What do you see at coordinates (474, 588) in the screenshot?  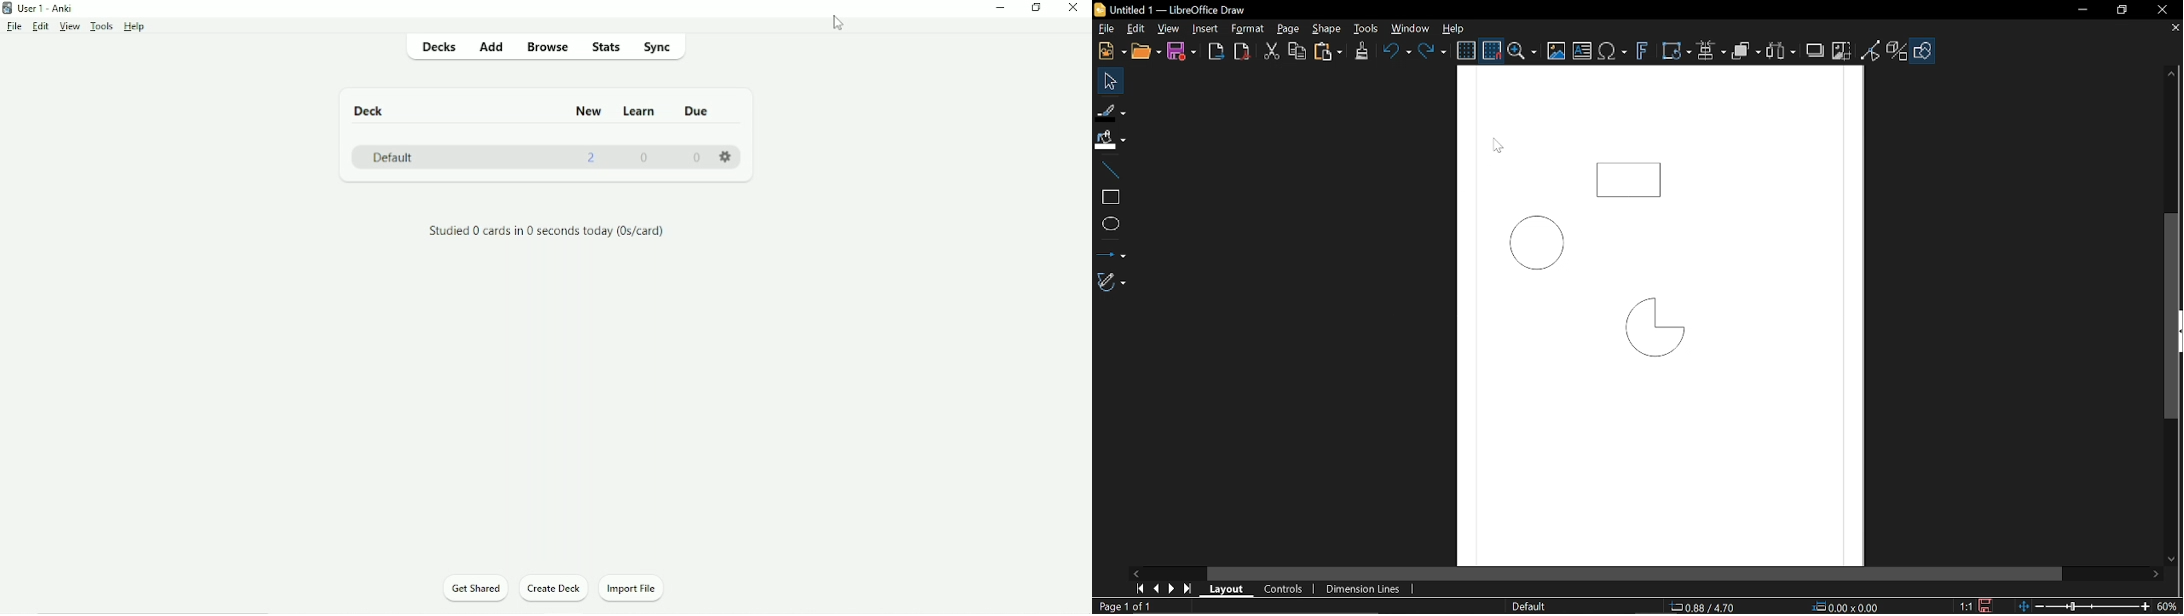 I see `Get Shared` at bounding box center [474, 588].